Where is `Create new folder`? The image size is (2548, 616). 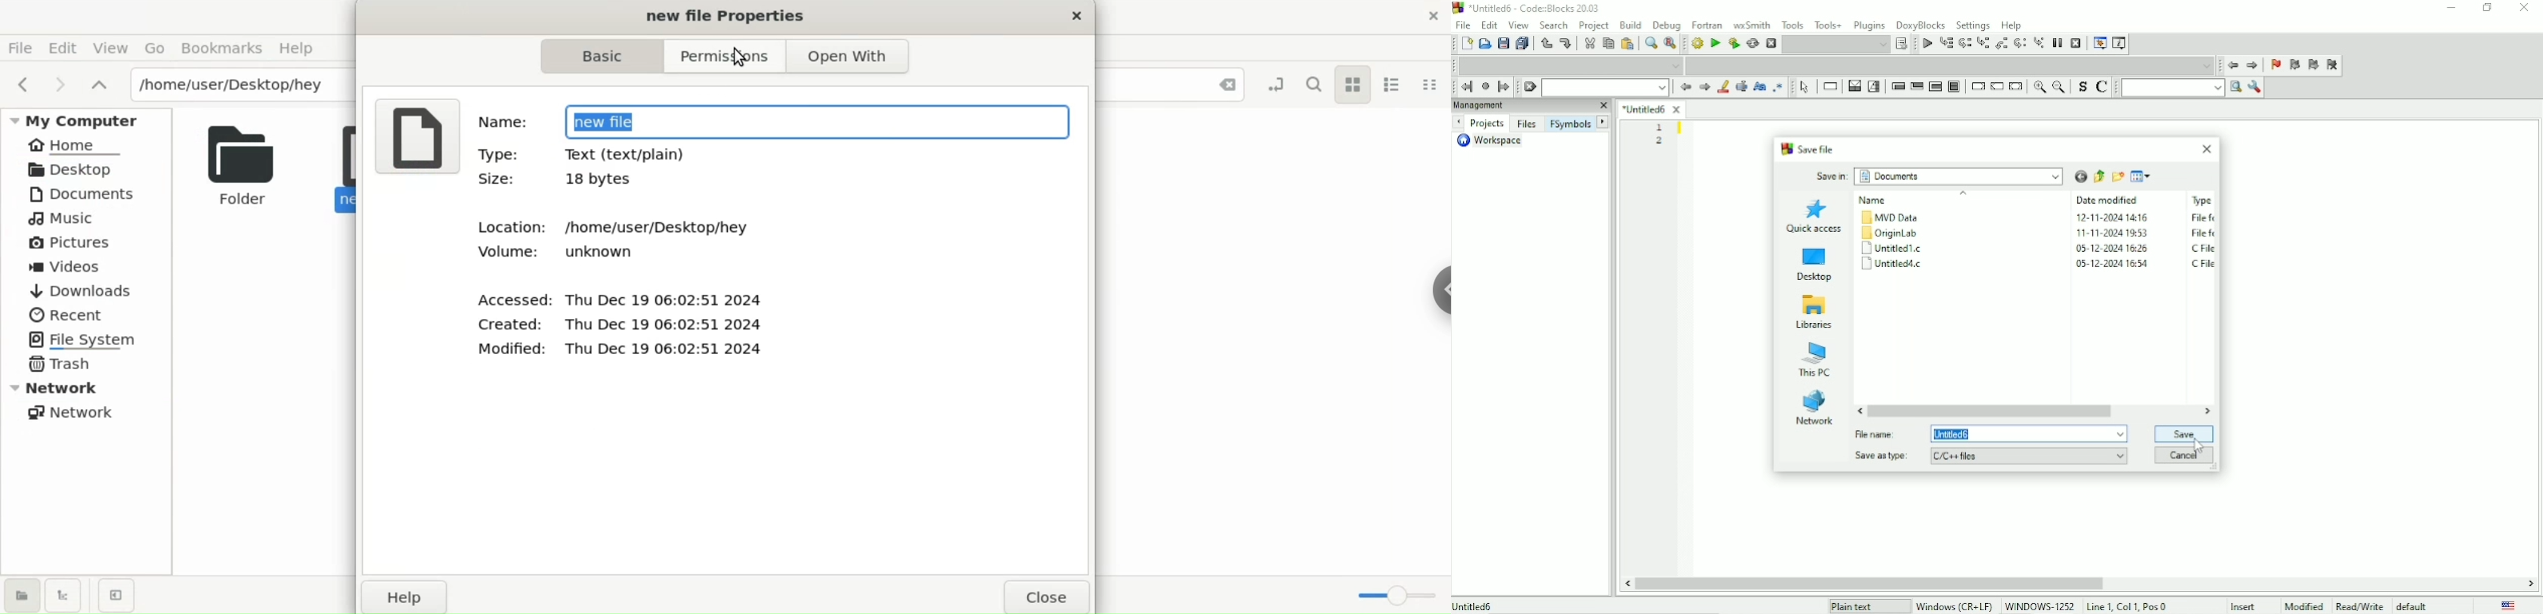
Create new folder is located at coordinates (2118, 177).